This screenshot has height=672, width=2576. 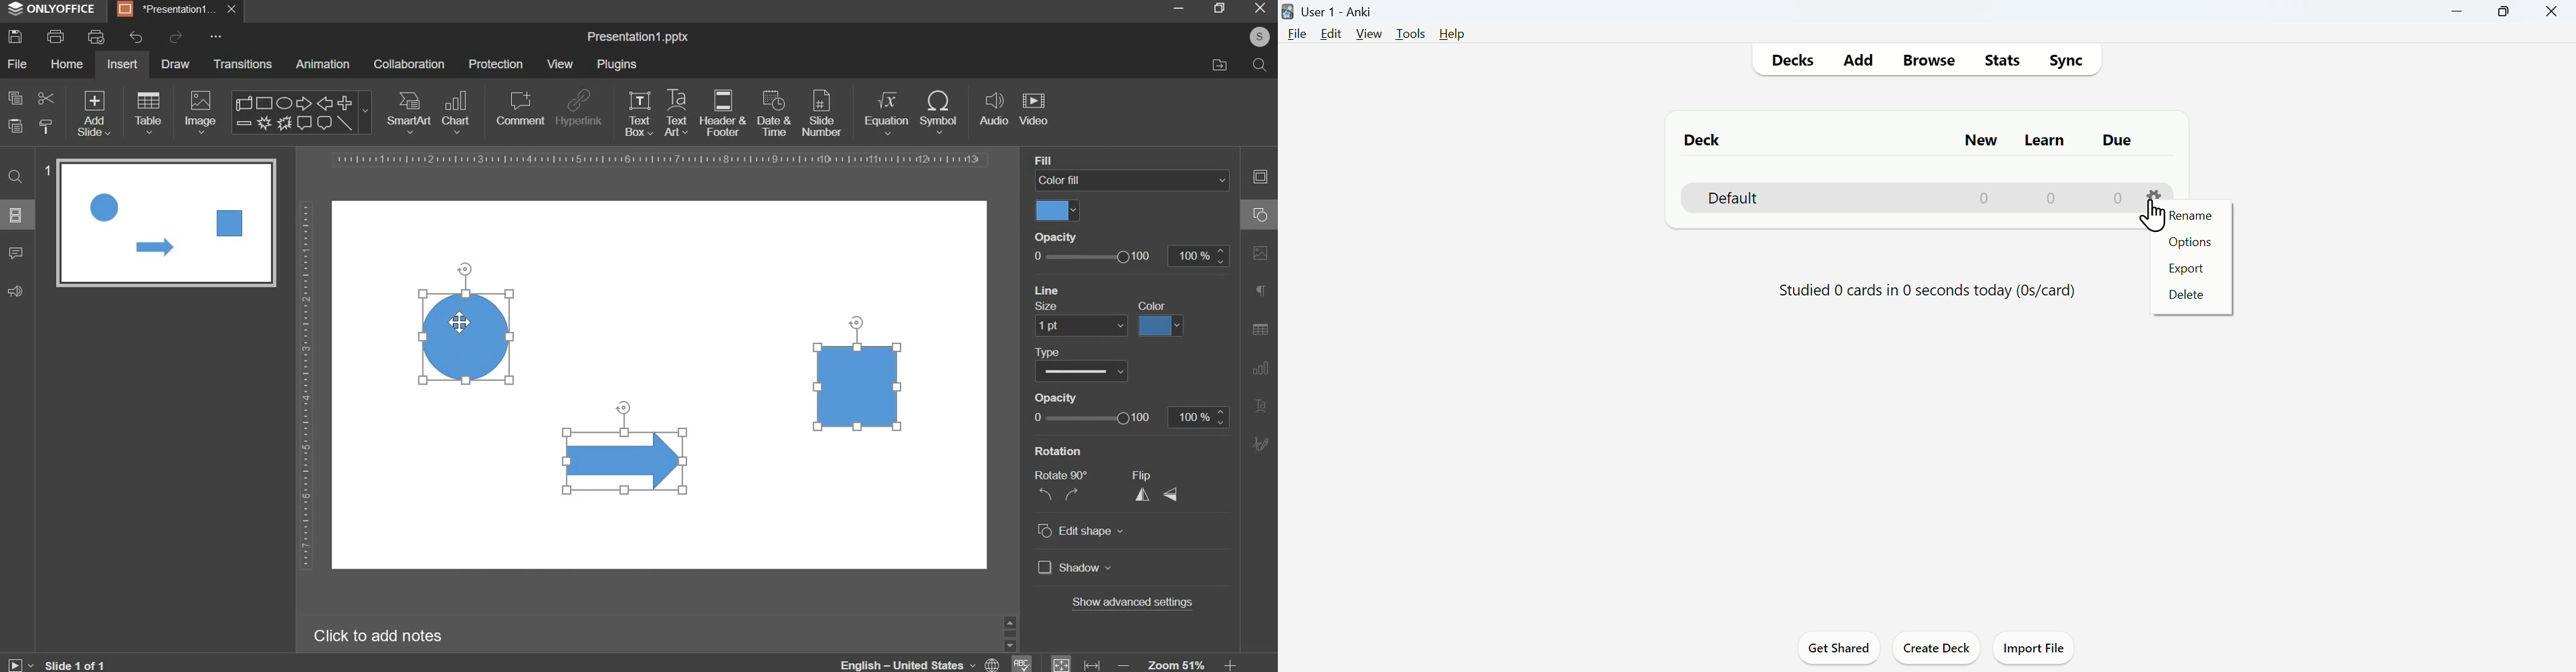 I want to click on comment, so click(x=15, y=252).